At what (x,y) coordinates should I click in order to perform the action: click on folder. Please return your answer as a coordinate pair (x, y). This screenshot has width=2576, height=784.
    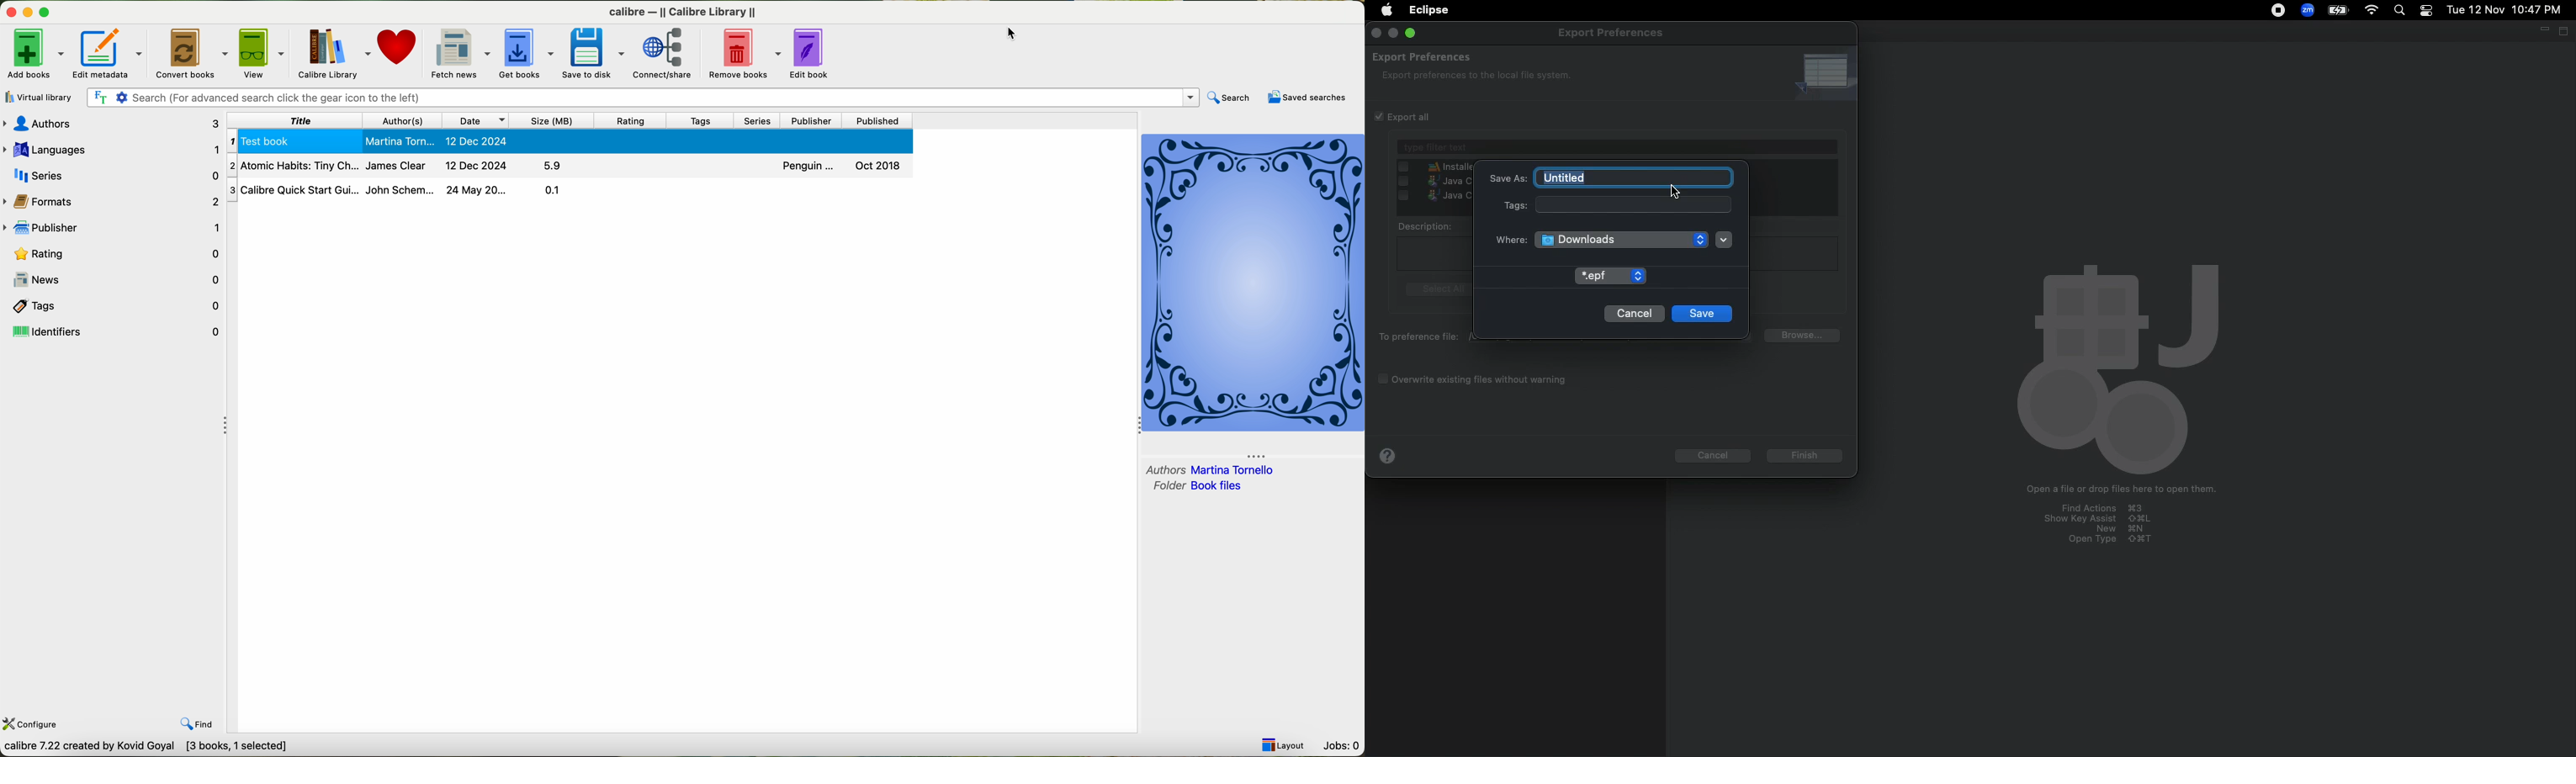
    Looking at the image, I should click on (1197, 490).